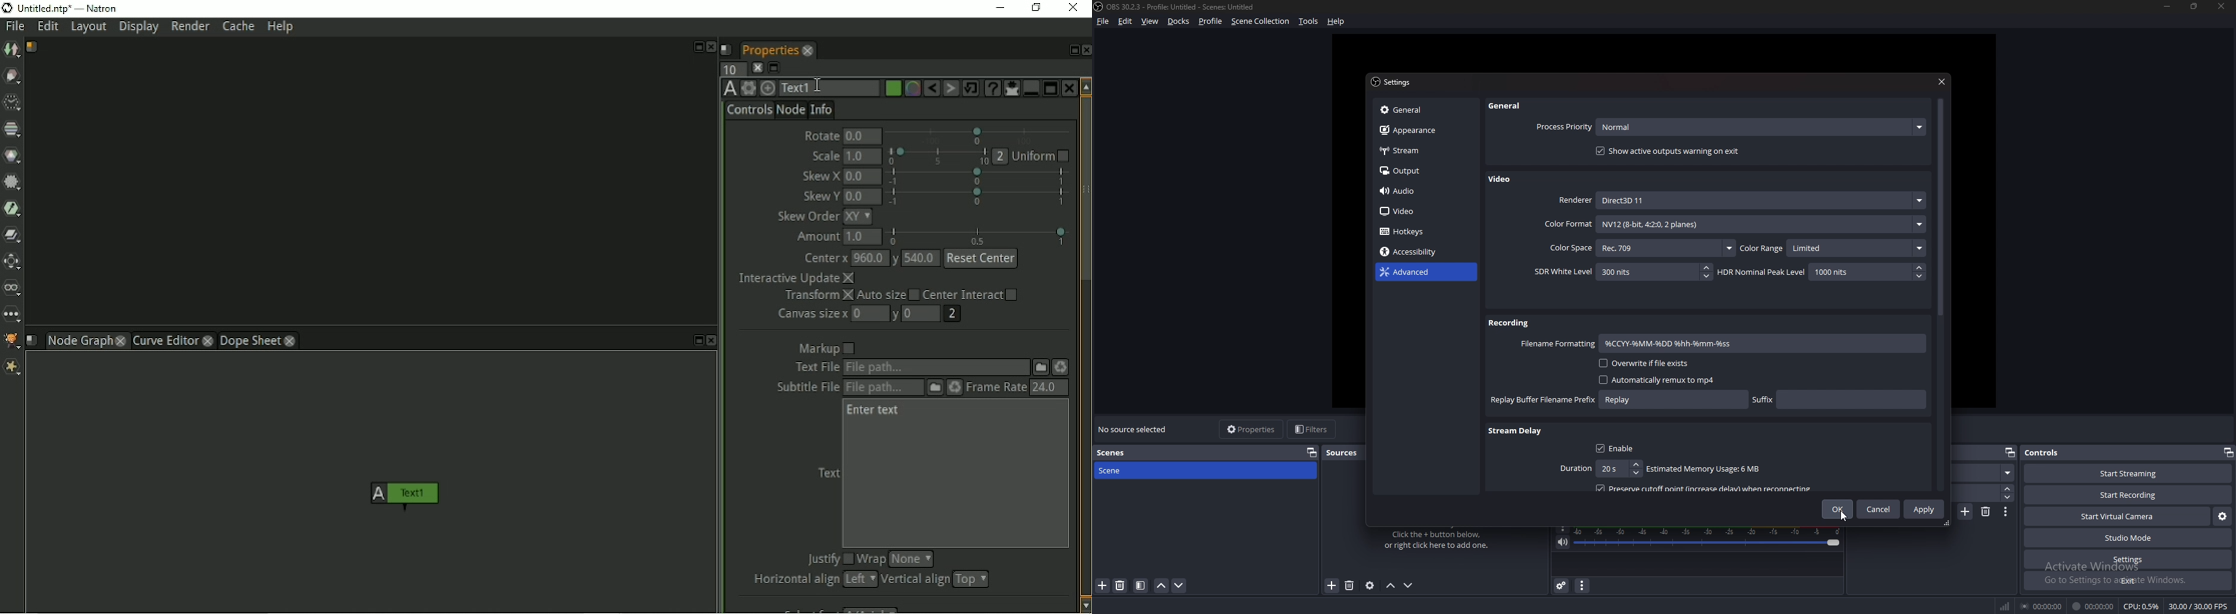  Describe the element at coordinates (2006, 512) in the screenshot. I see `transition properties` at that location.